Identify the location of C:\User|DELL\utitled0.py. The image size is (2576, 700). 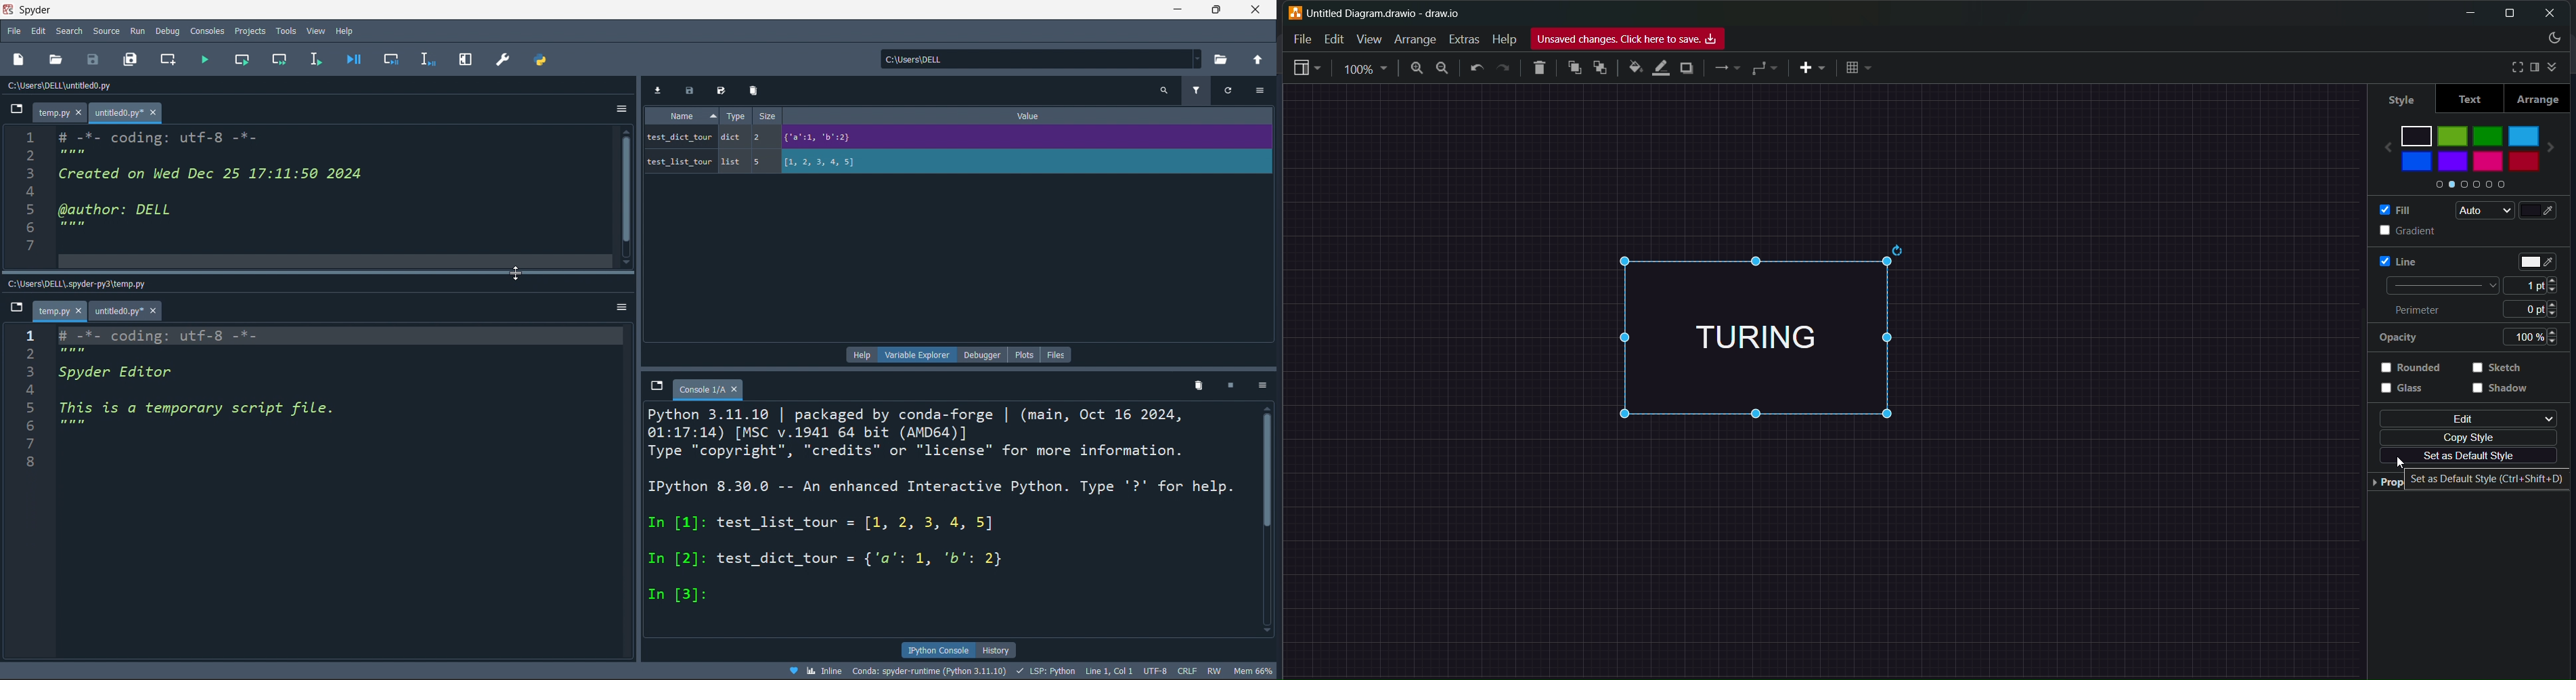
(79, 87).